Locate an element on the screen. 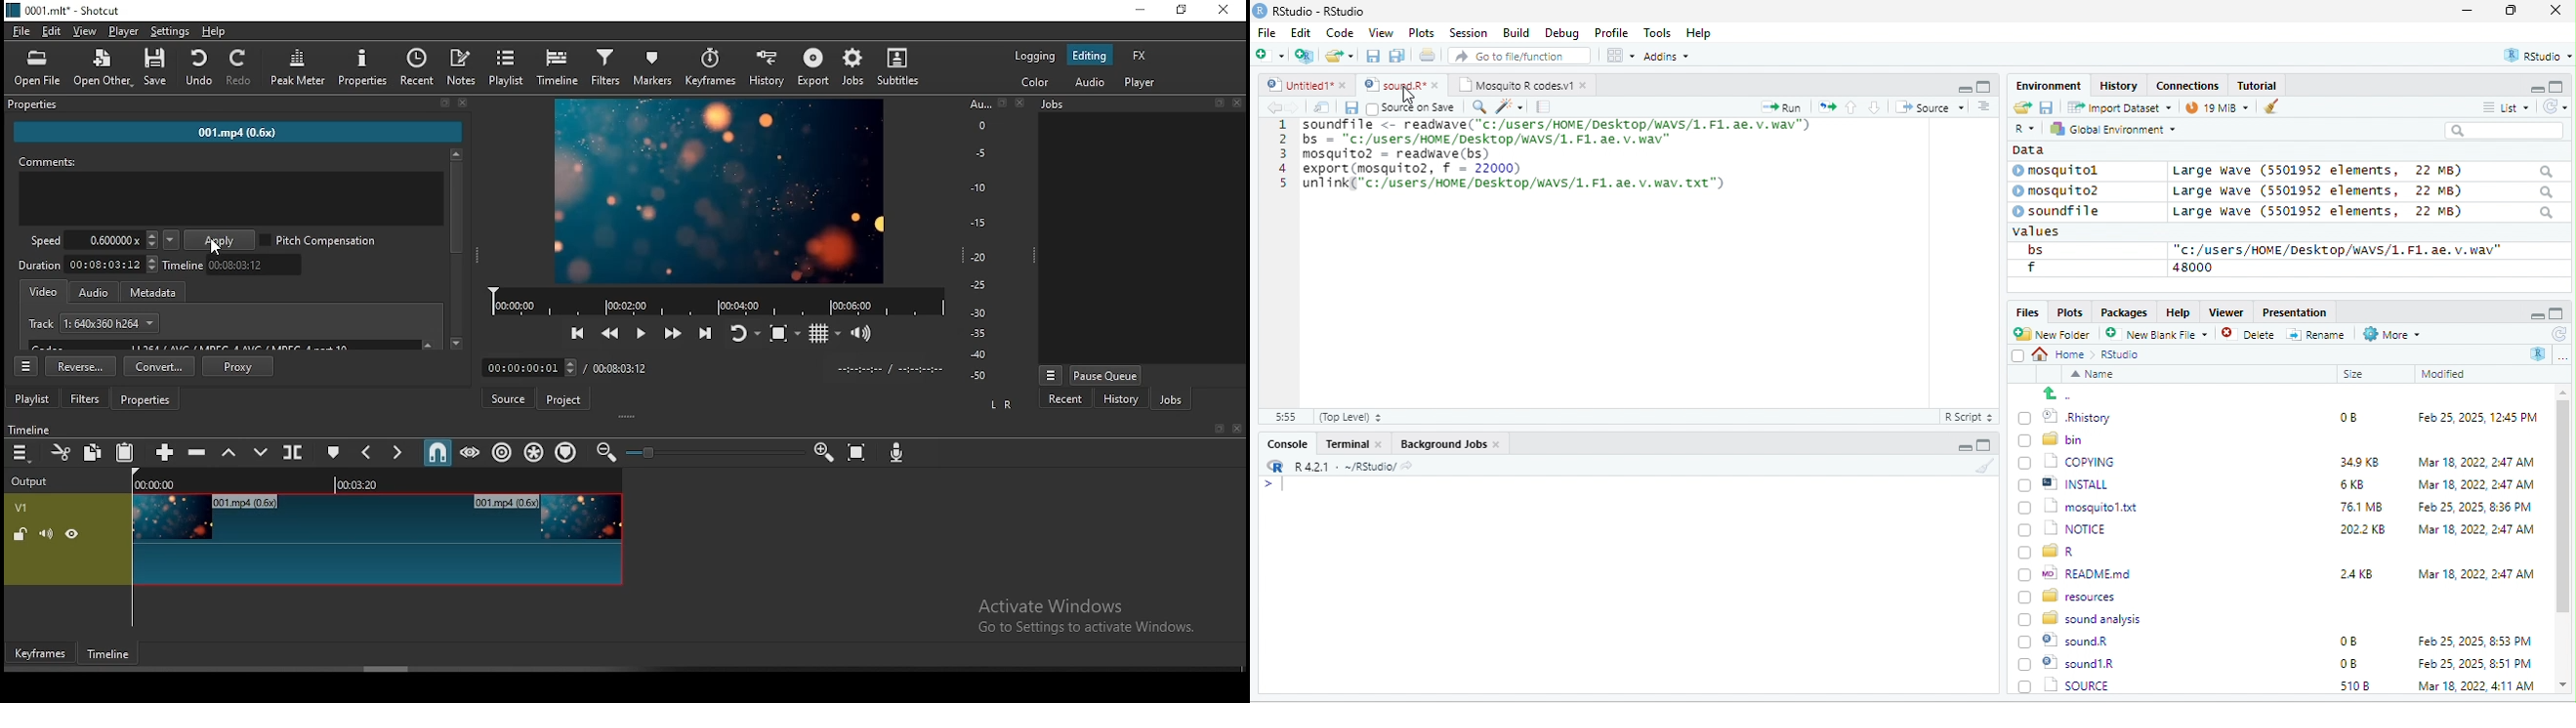  search is located at coordinates (1479, 105).